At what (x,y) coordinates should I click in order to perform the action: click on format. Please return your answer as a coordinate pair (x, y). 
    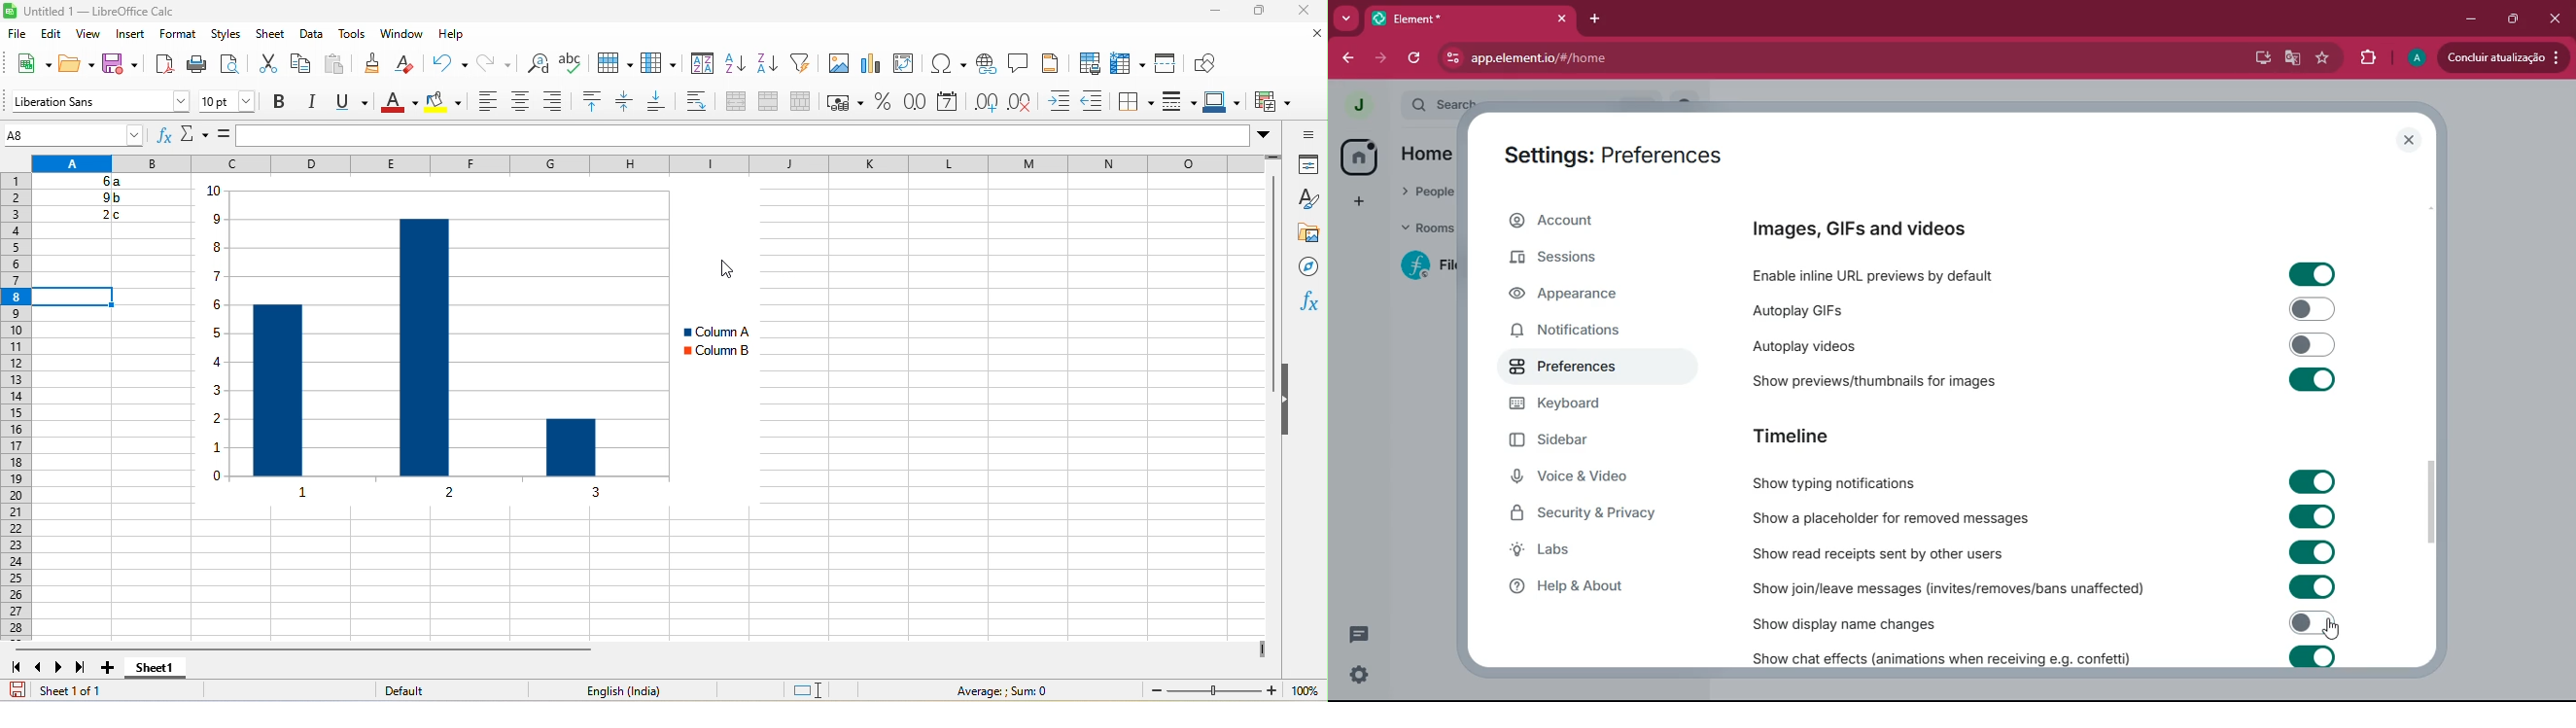
    Looking at the image, I should click on (177, 35).